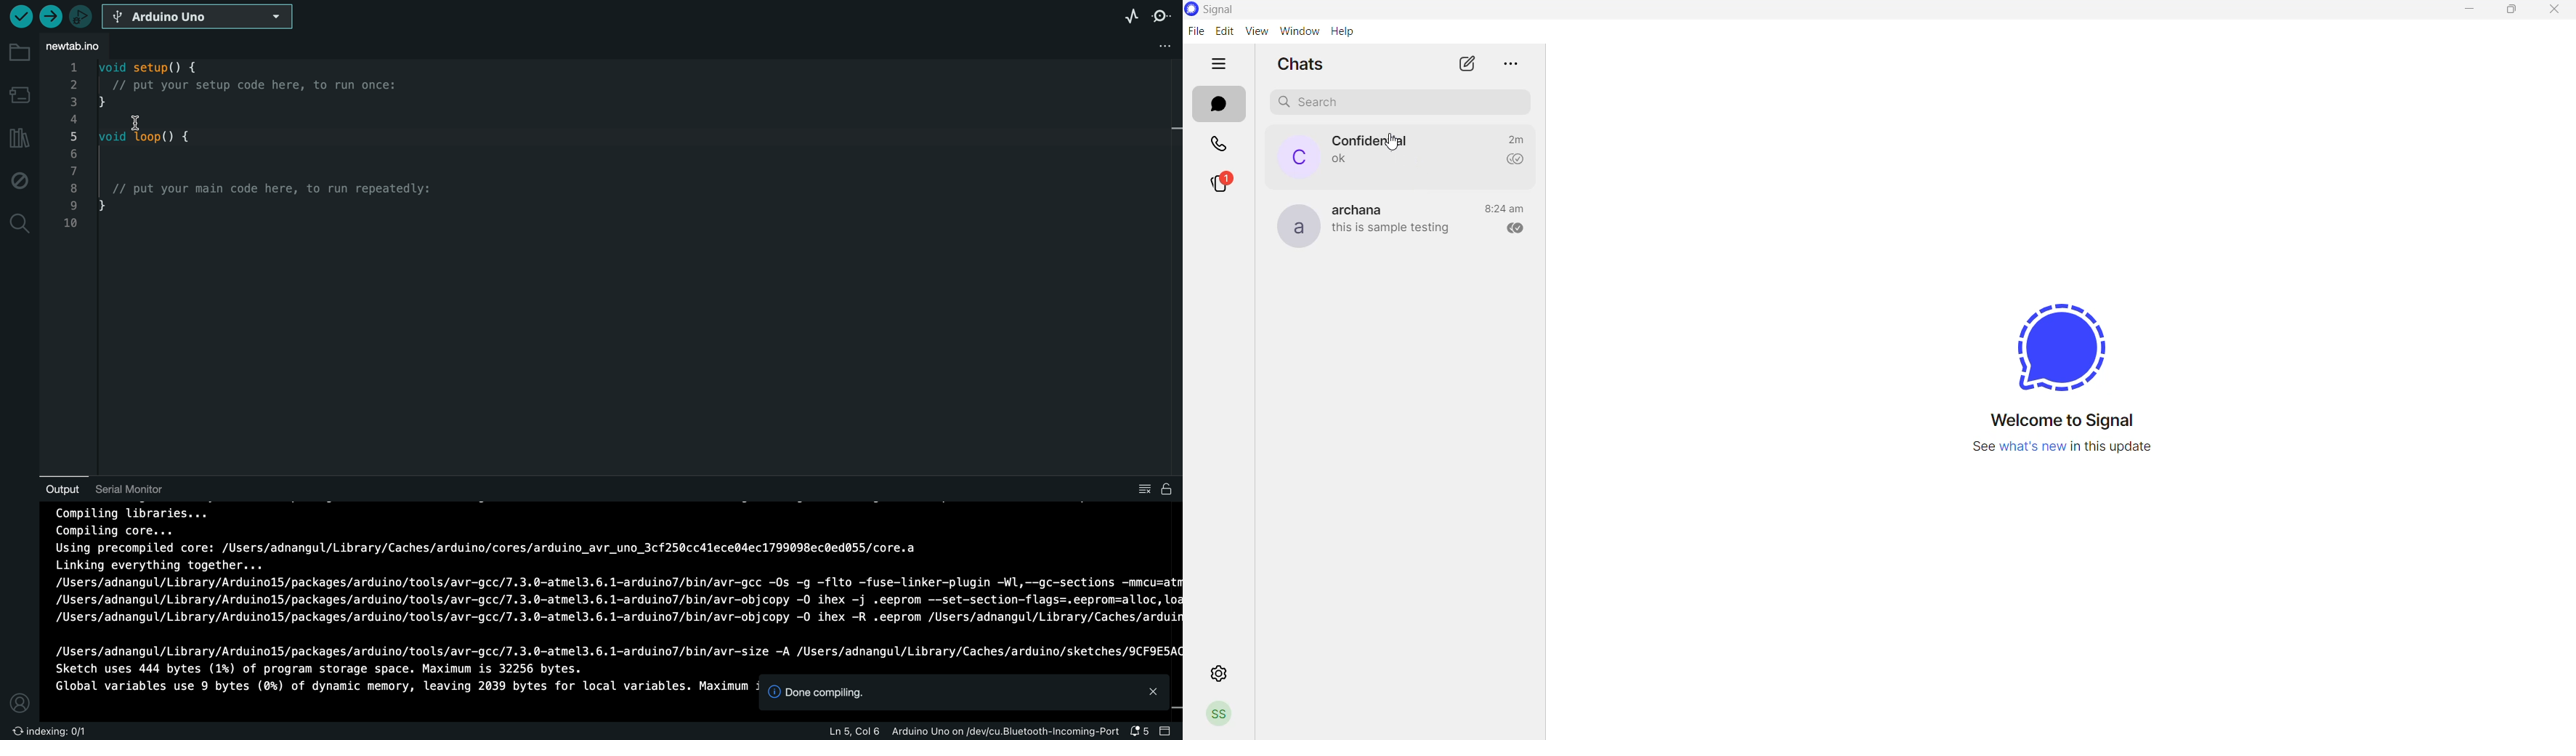 Image resolution: width=2576 pixels, height=756 pixels. Describe the element at coordinates (1403, 102) in the screenshot. I see `search chat` at that location.